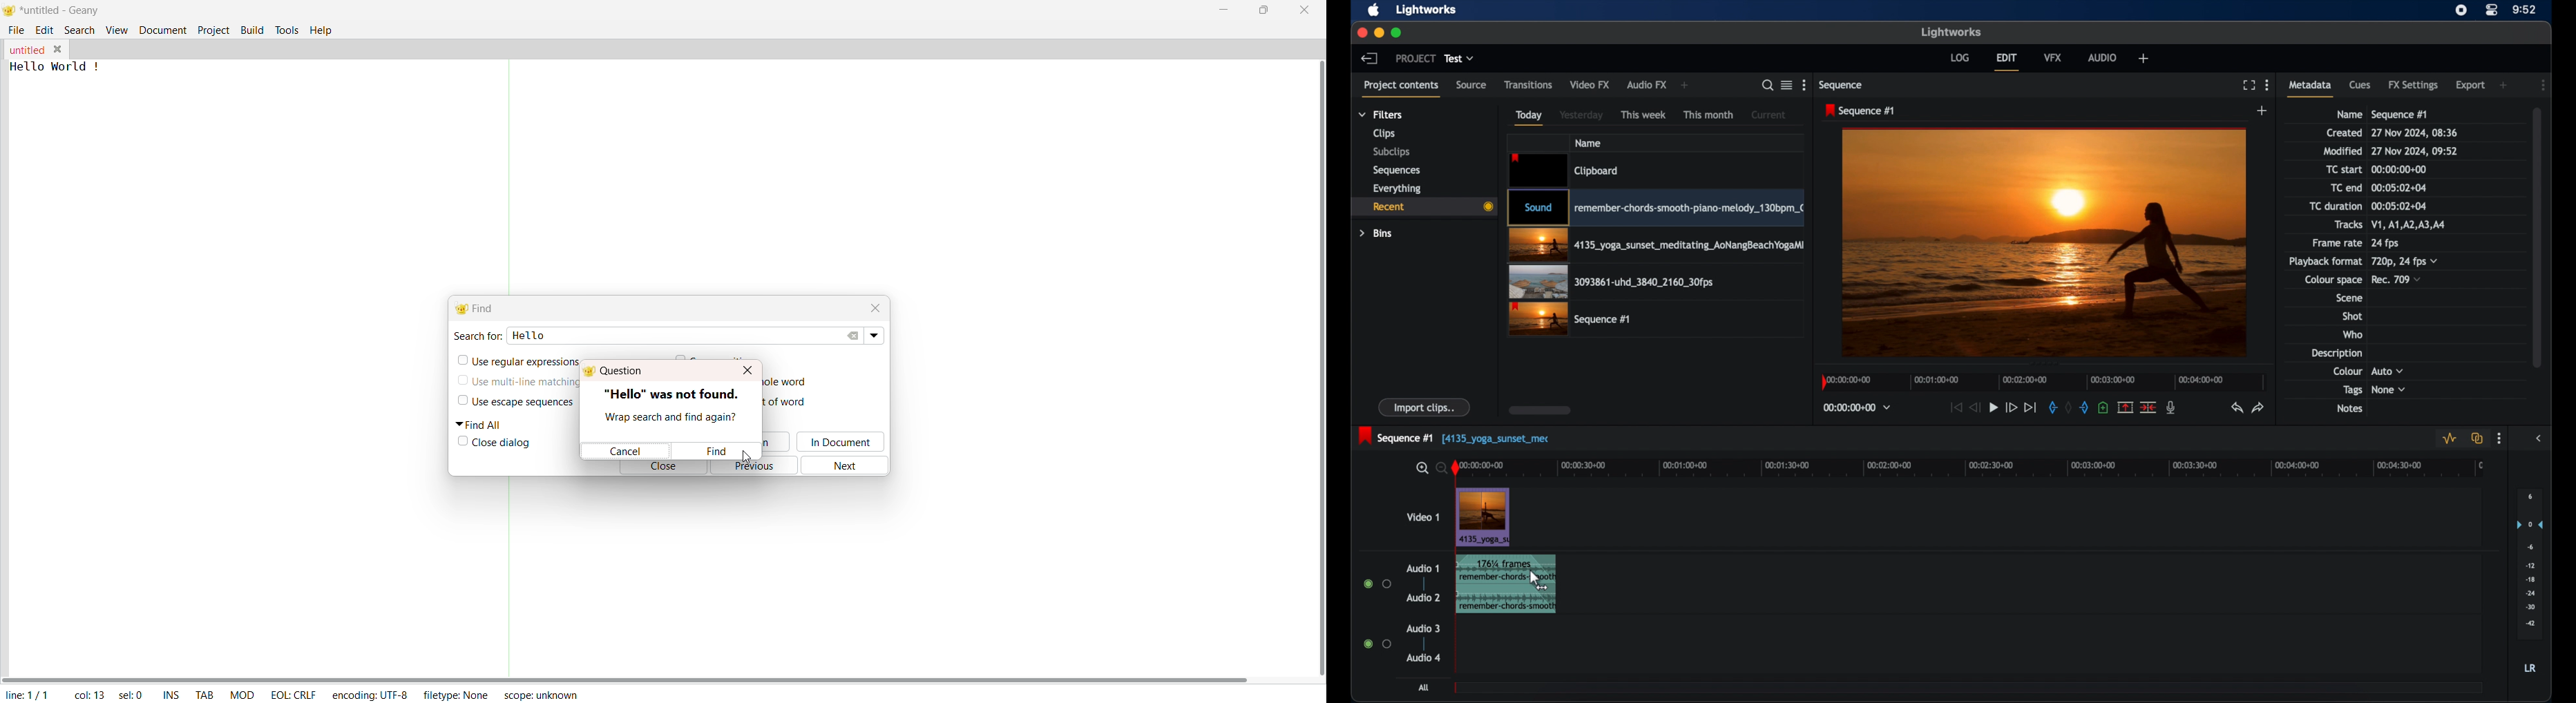 The height and width of the screenshot is (728, 2576). Describe the element at coordinates (849, 465) in the screenshot. I see `Next` at that location.